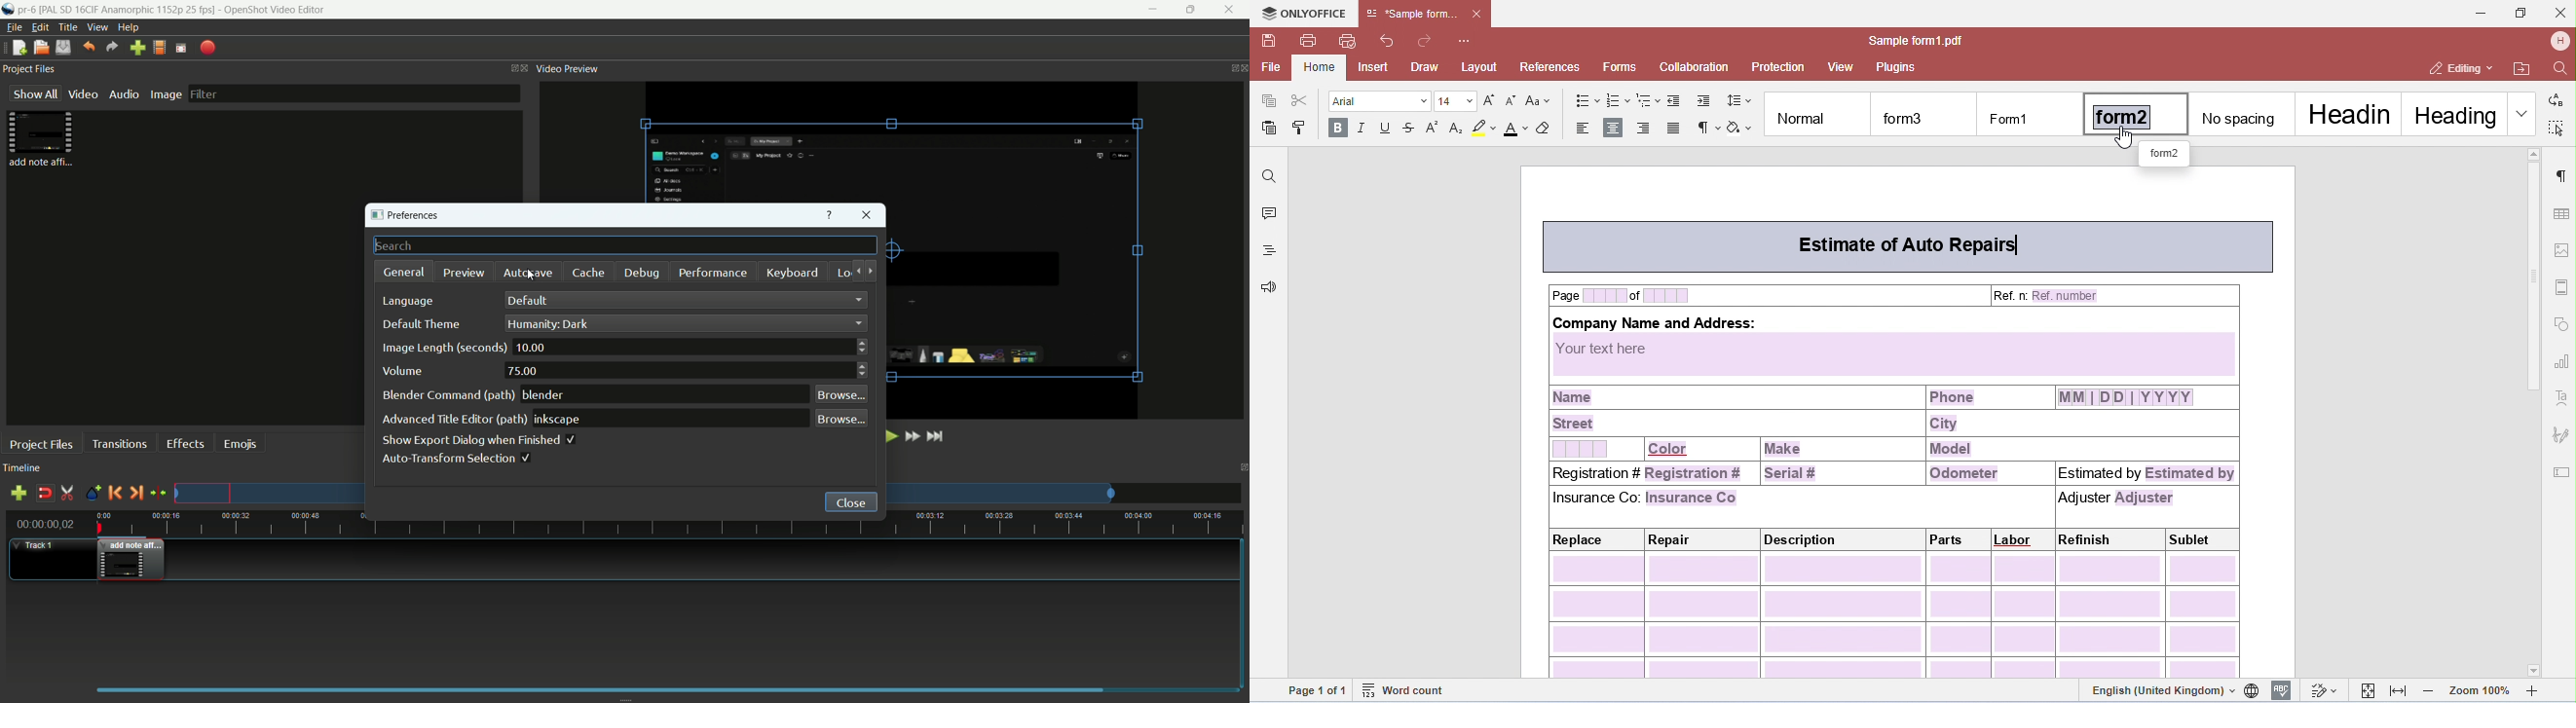  What do you see at coordinates (531, 276) in the screenshot?
I see `Cursor` at bounding box center [531, 276].